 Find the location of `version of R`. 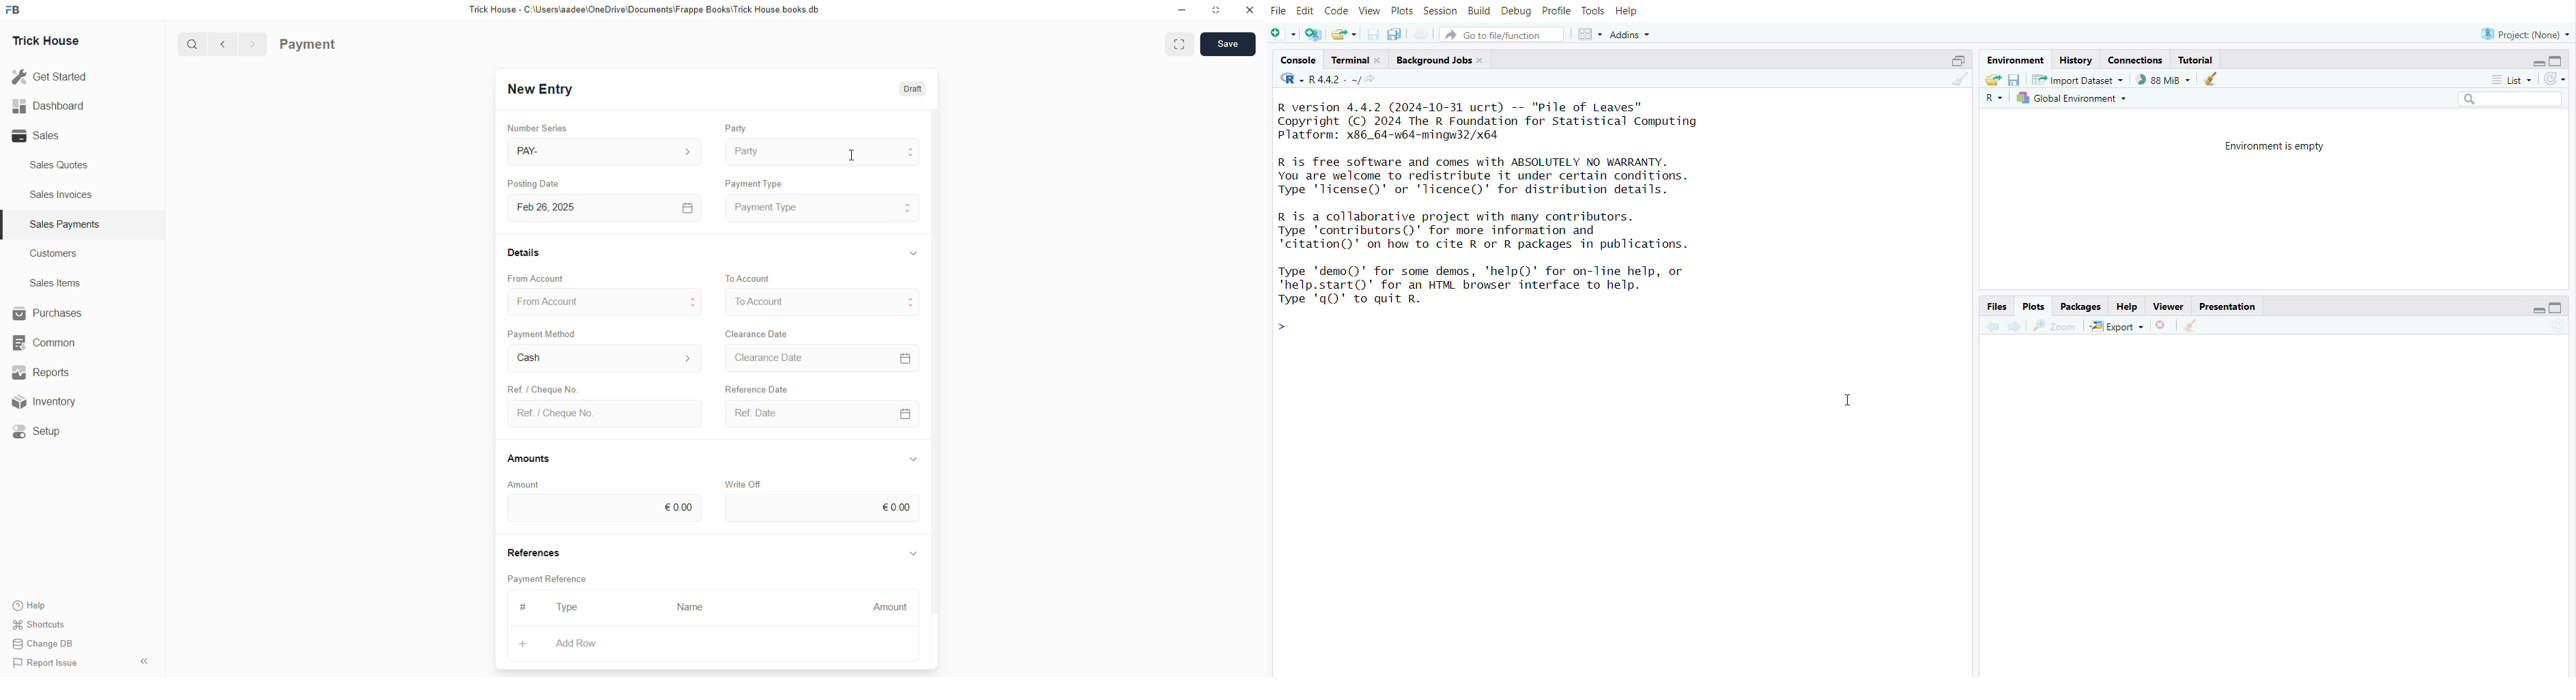

version of R is located at coordinates (1517, 119).